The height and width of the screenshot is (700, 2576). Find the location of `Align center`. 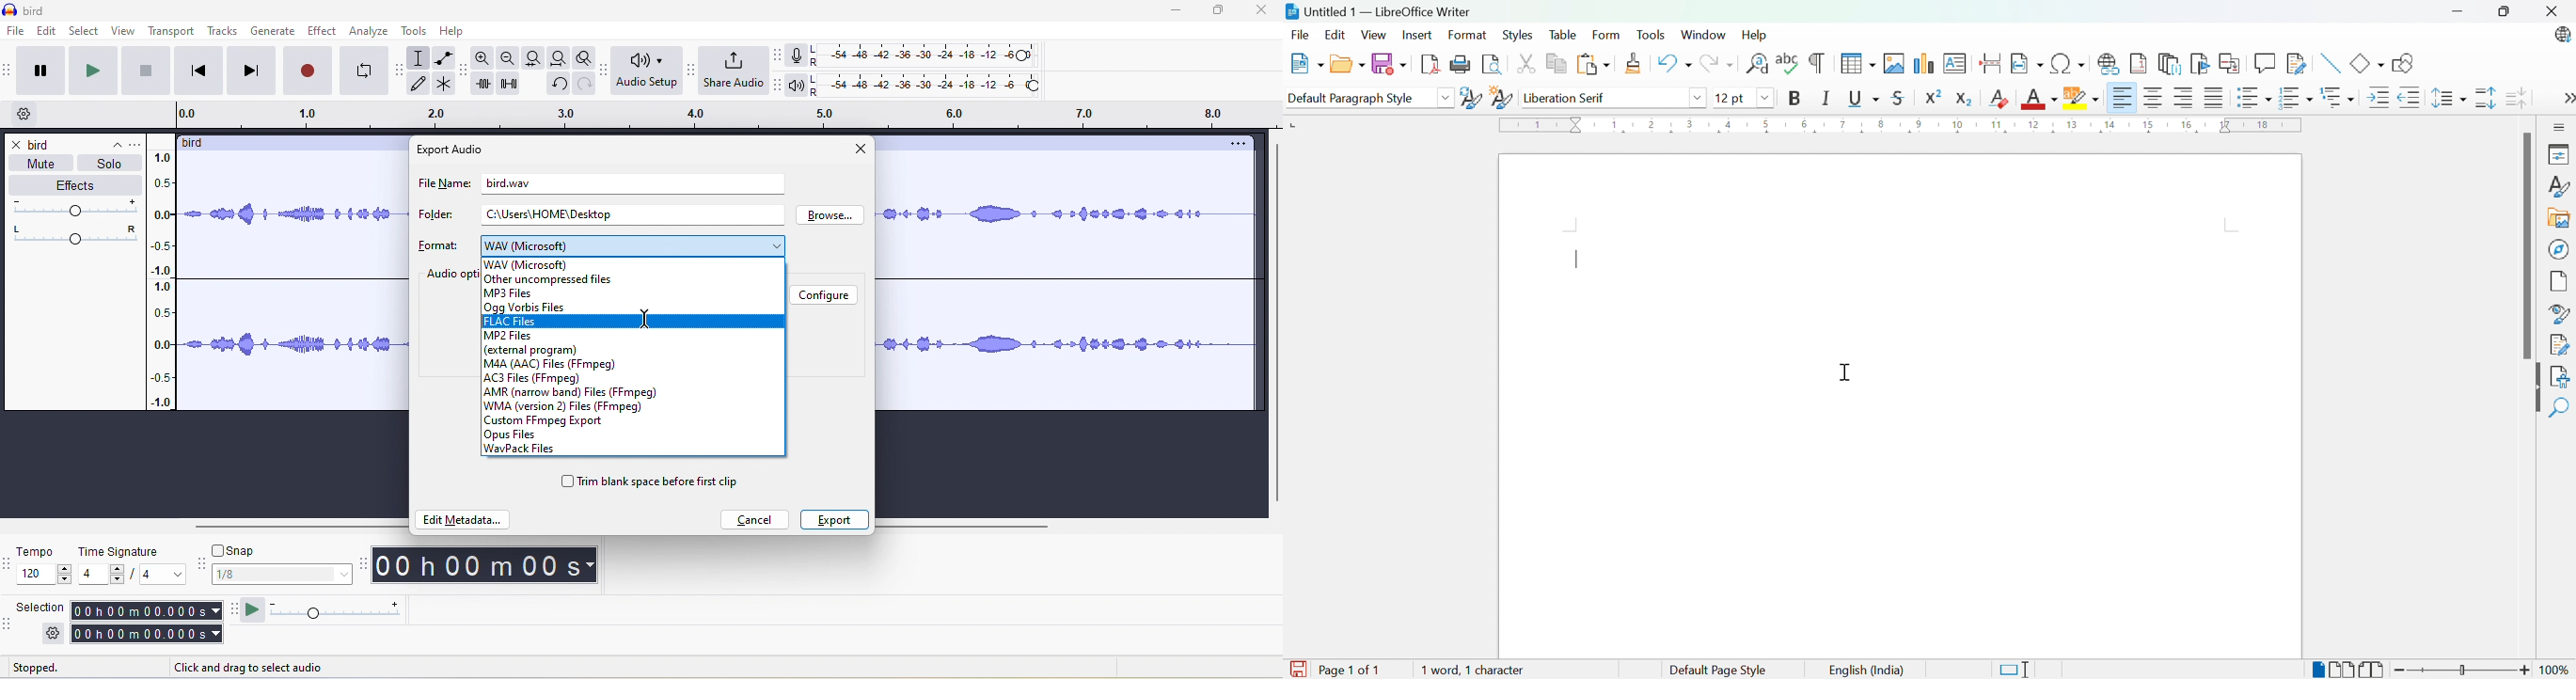

Align center is located at coordinates (2156, 100).